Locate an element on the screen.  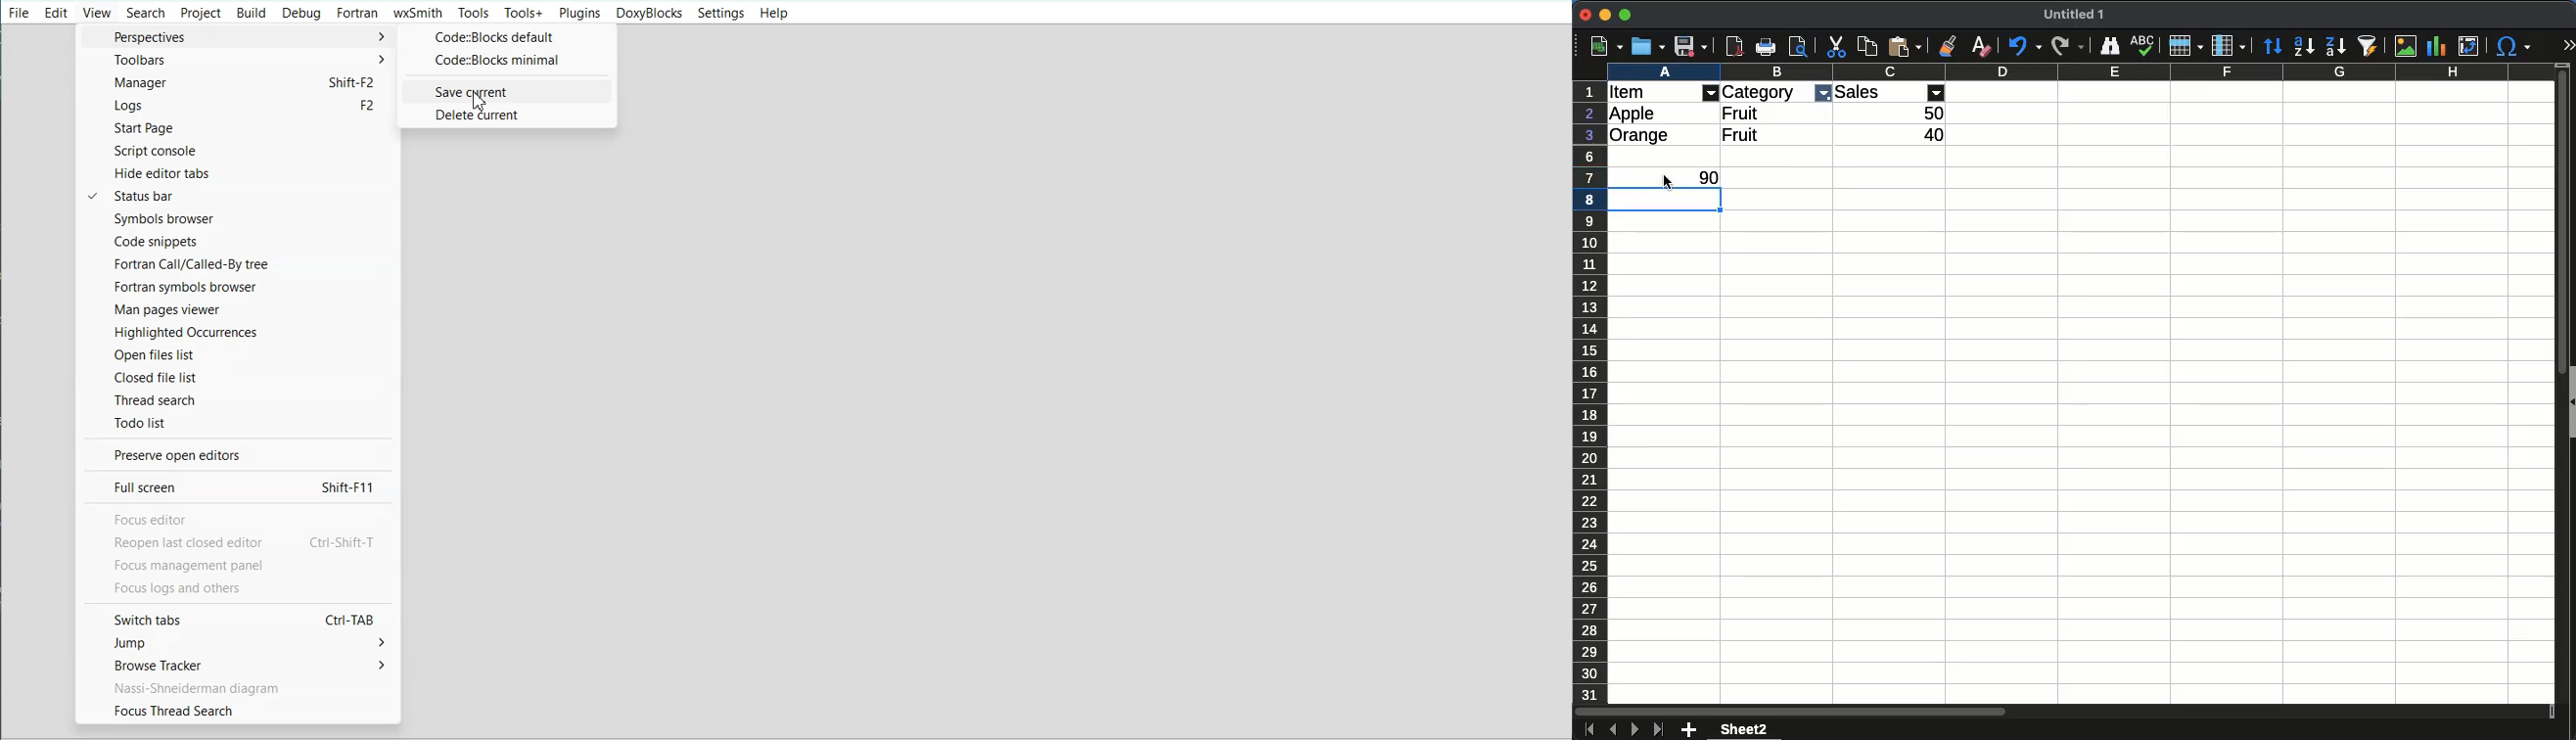
Build is located at coordinates (250, 12).